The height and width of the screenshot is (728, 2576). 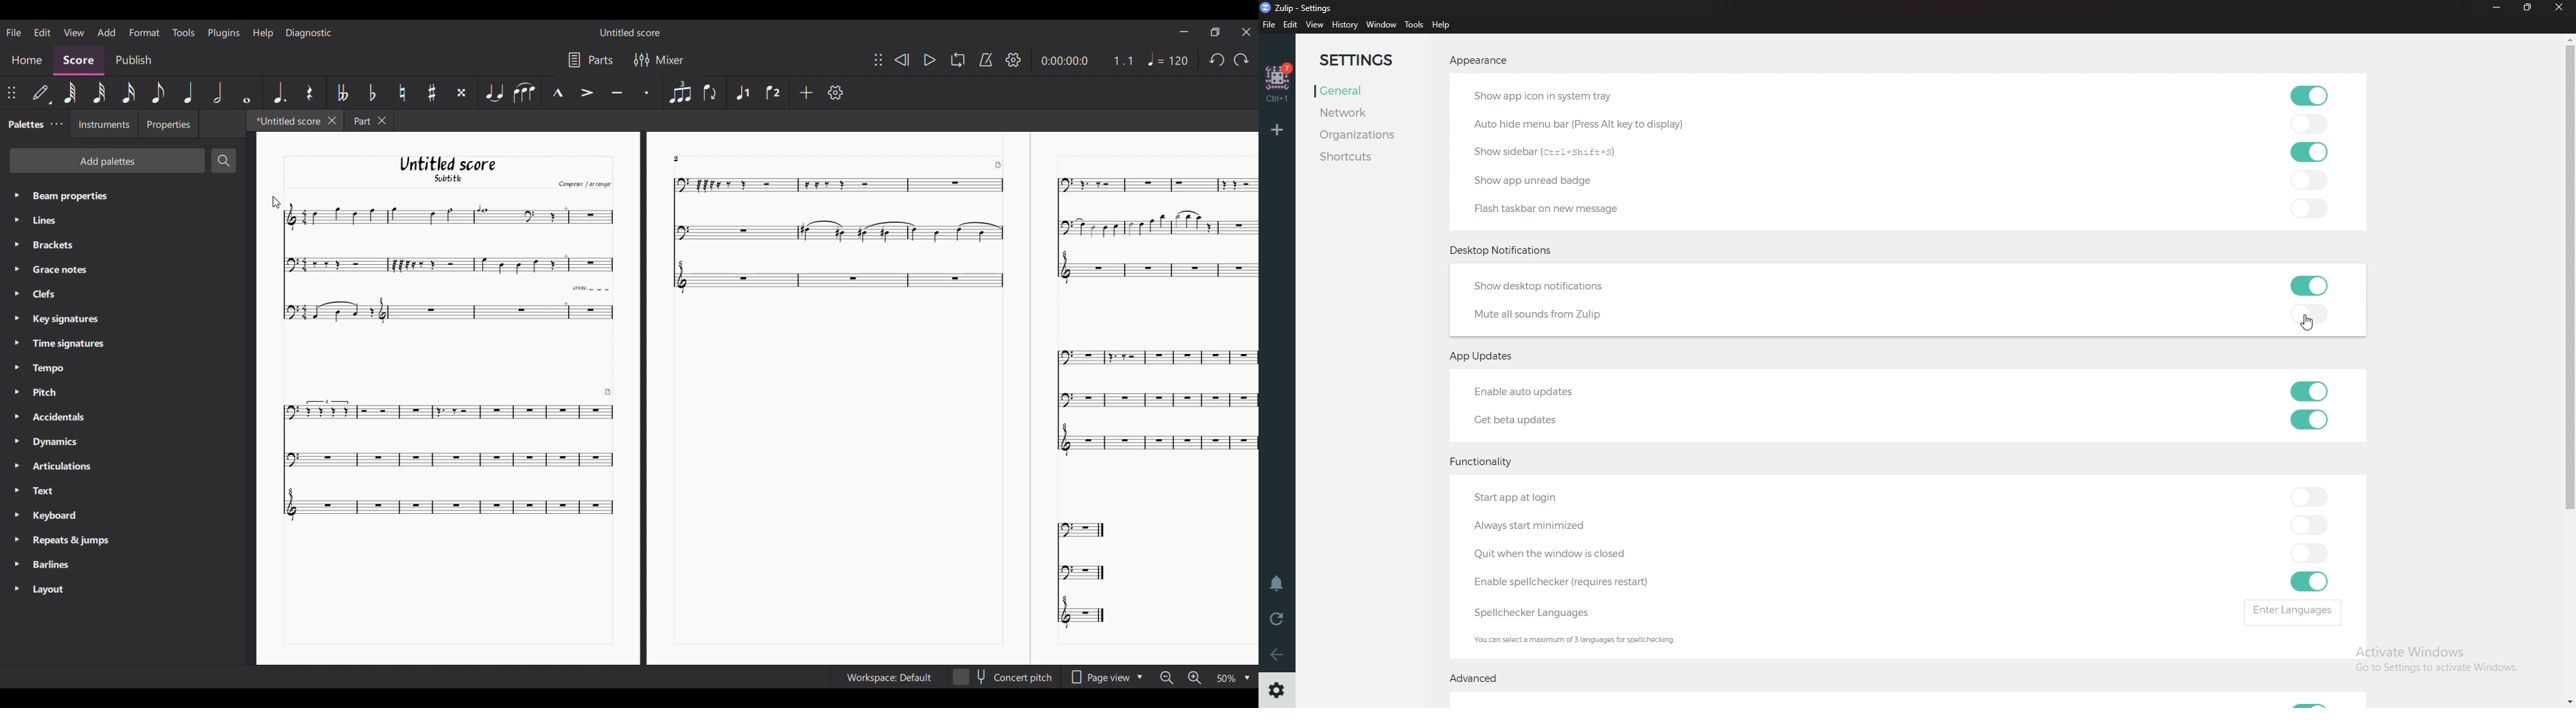 I want to click on , so click(x=1156, y=442).